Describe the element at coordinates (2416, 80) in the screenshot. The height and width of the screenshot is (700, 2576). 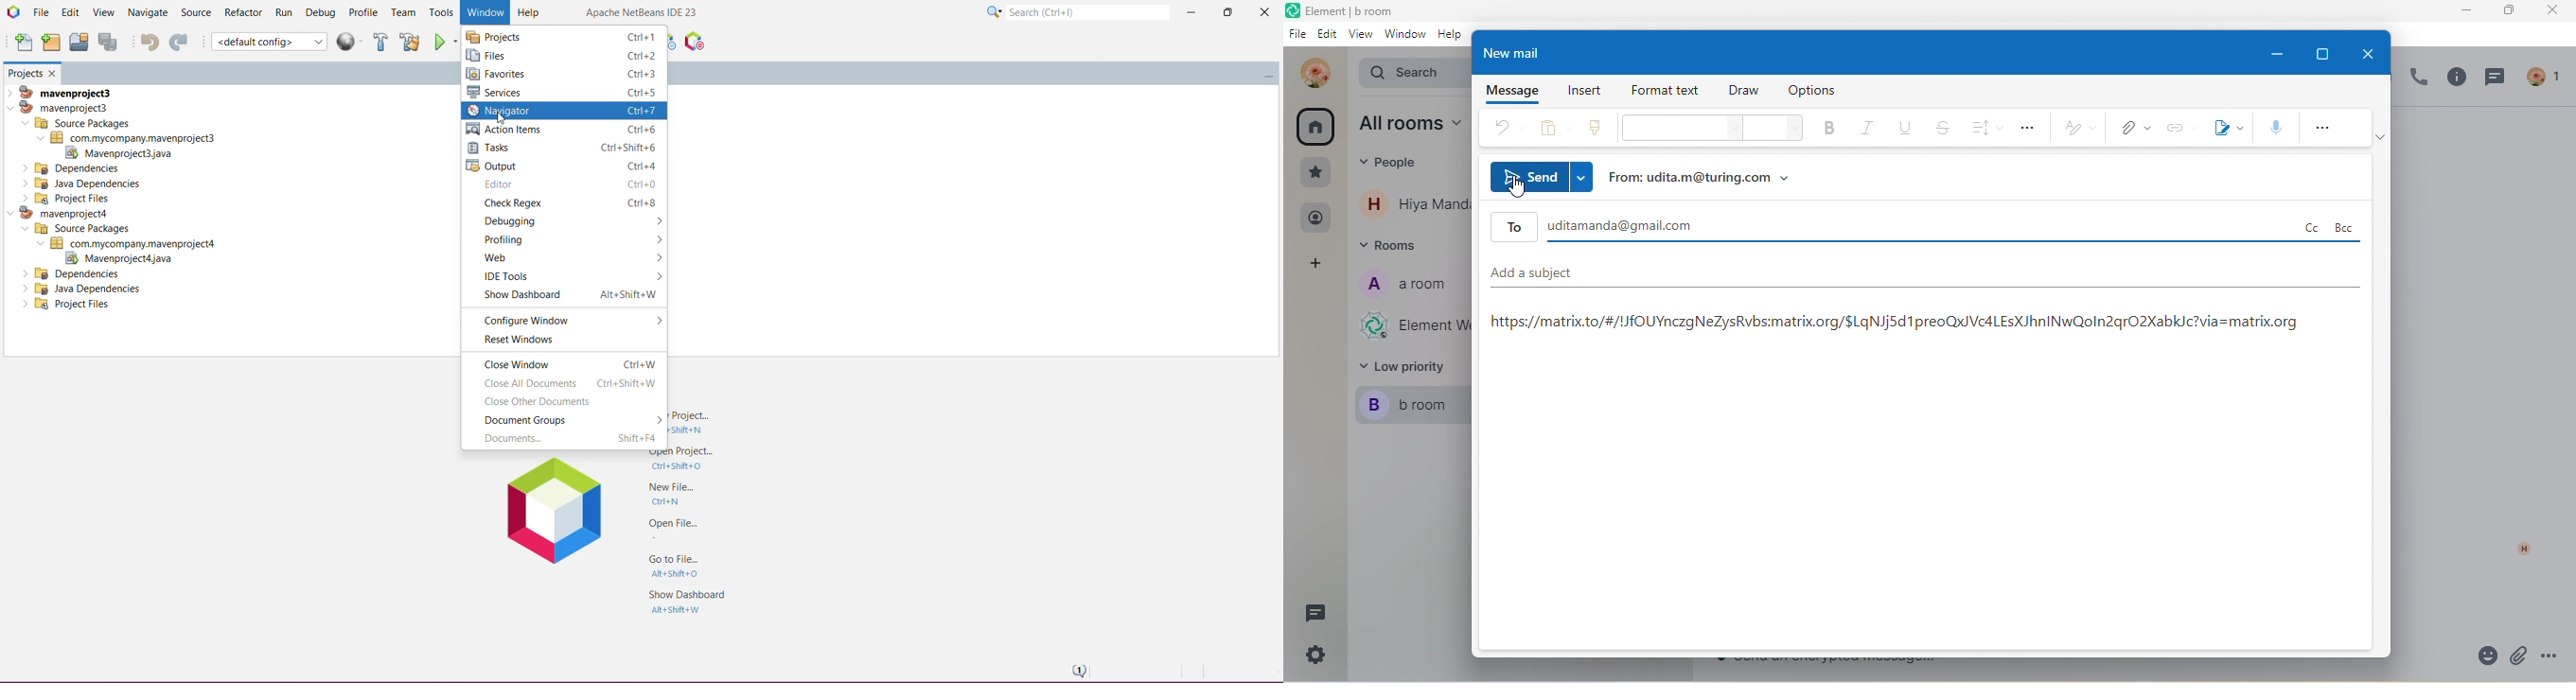
I see `voice call` at that location.